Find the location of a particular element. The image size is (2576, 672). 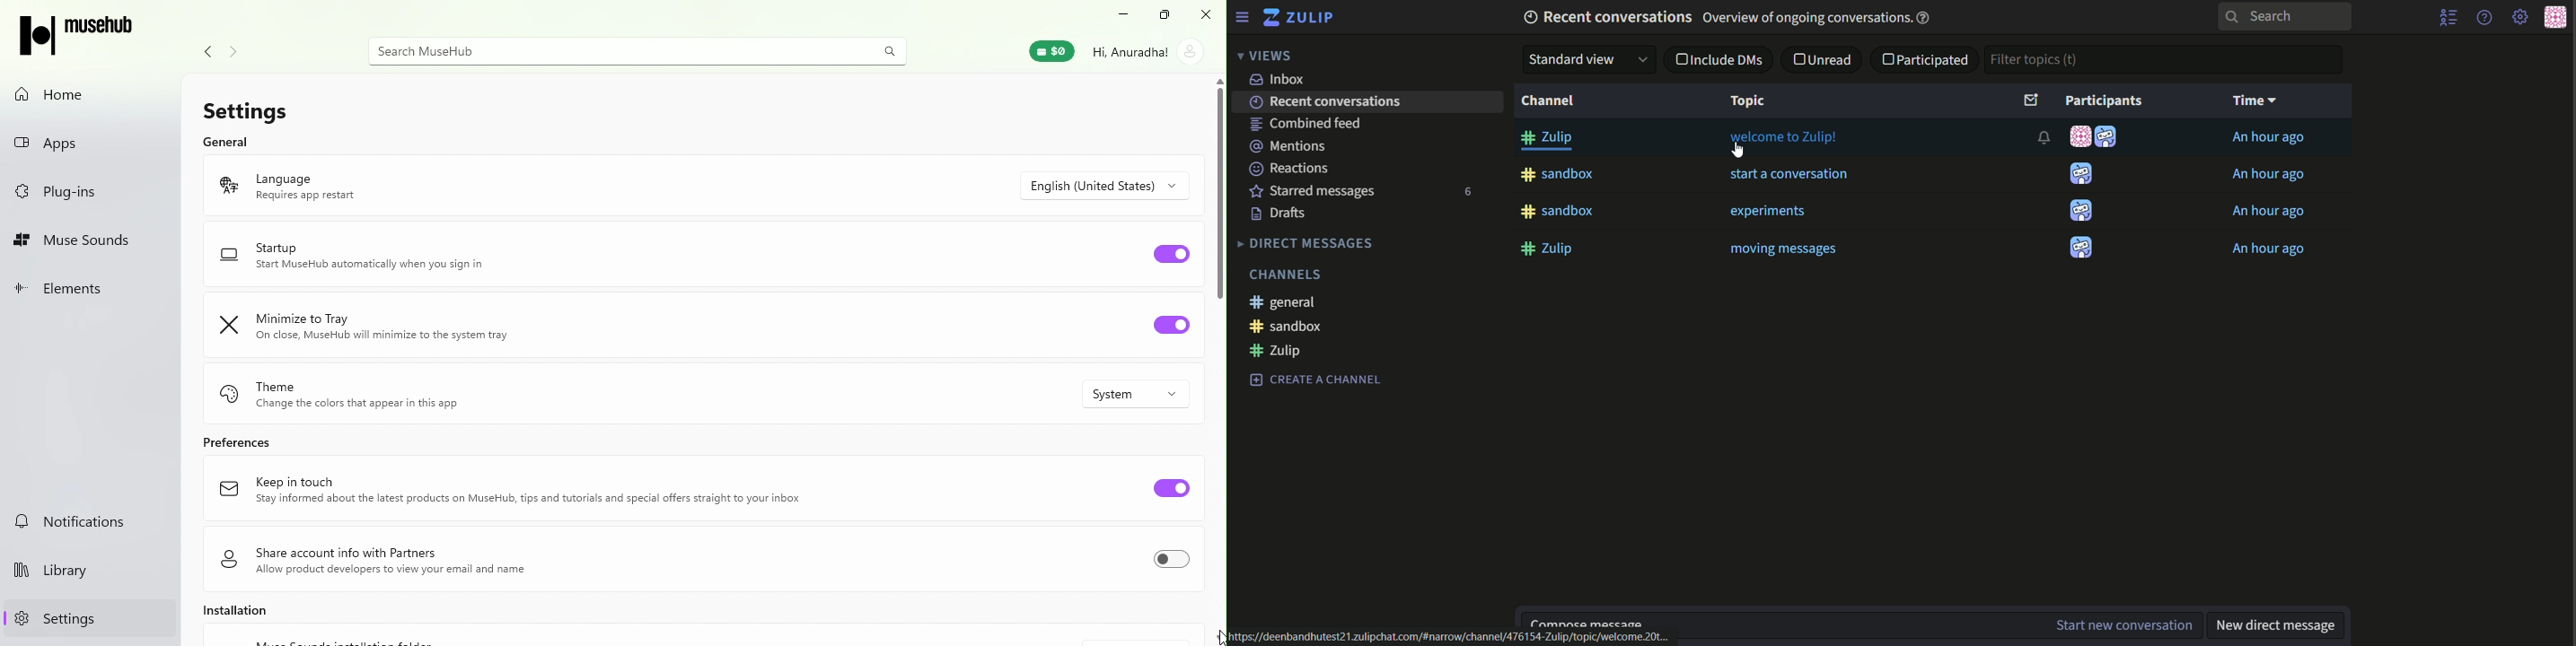

Library is located at coordinates (92, 572).